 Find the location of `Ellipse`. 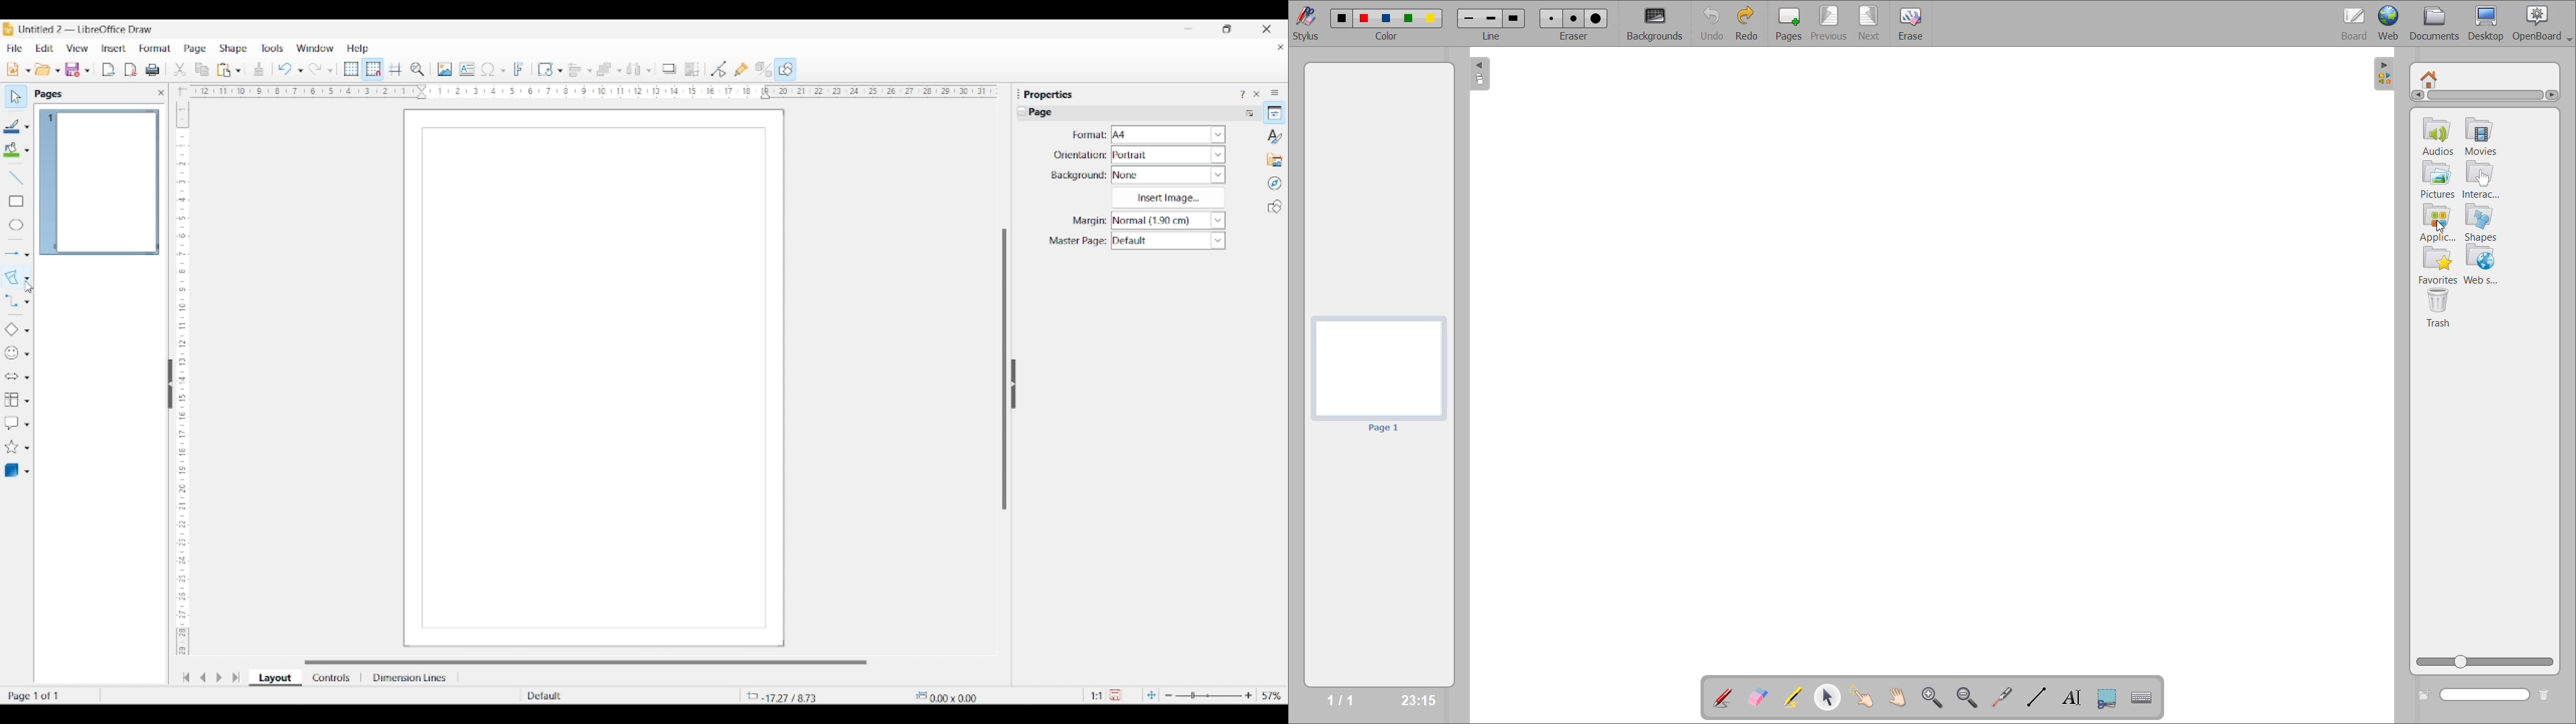

Ellipse is located at coordinates (16, 225).